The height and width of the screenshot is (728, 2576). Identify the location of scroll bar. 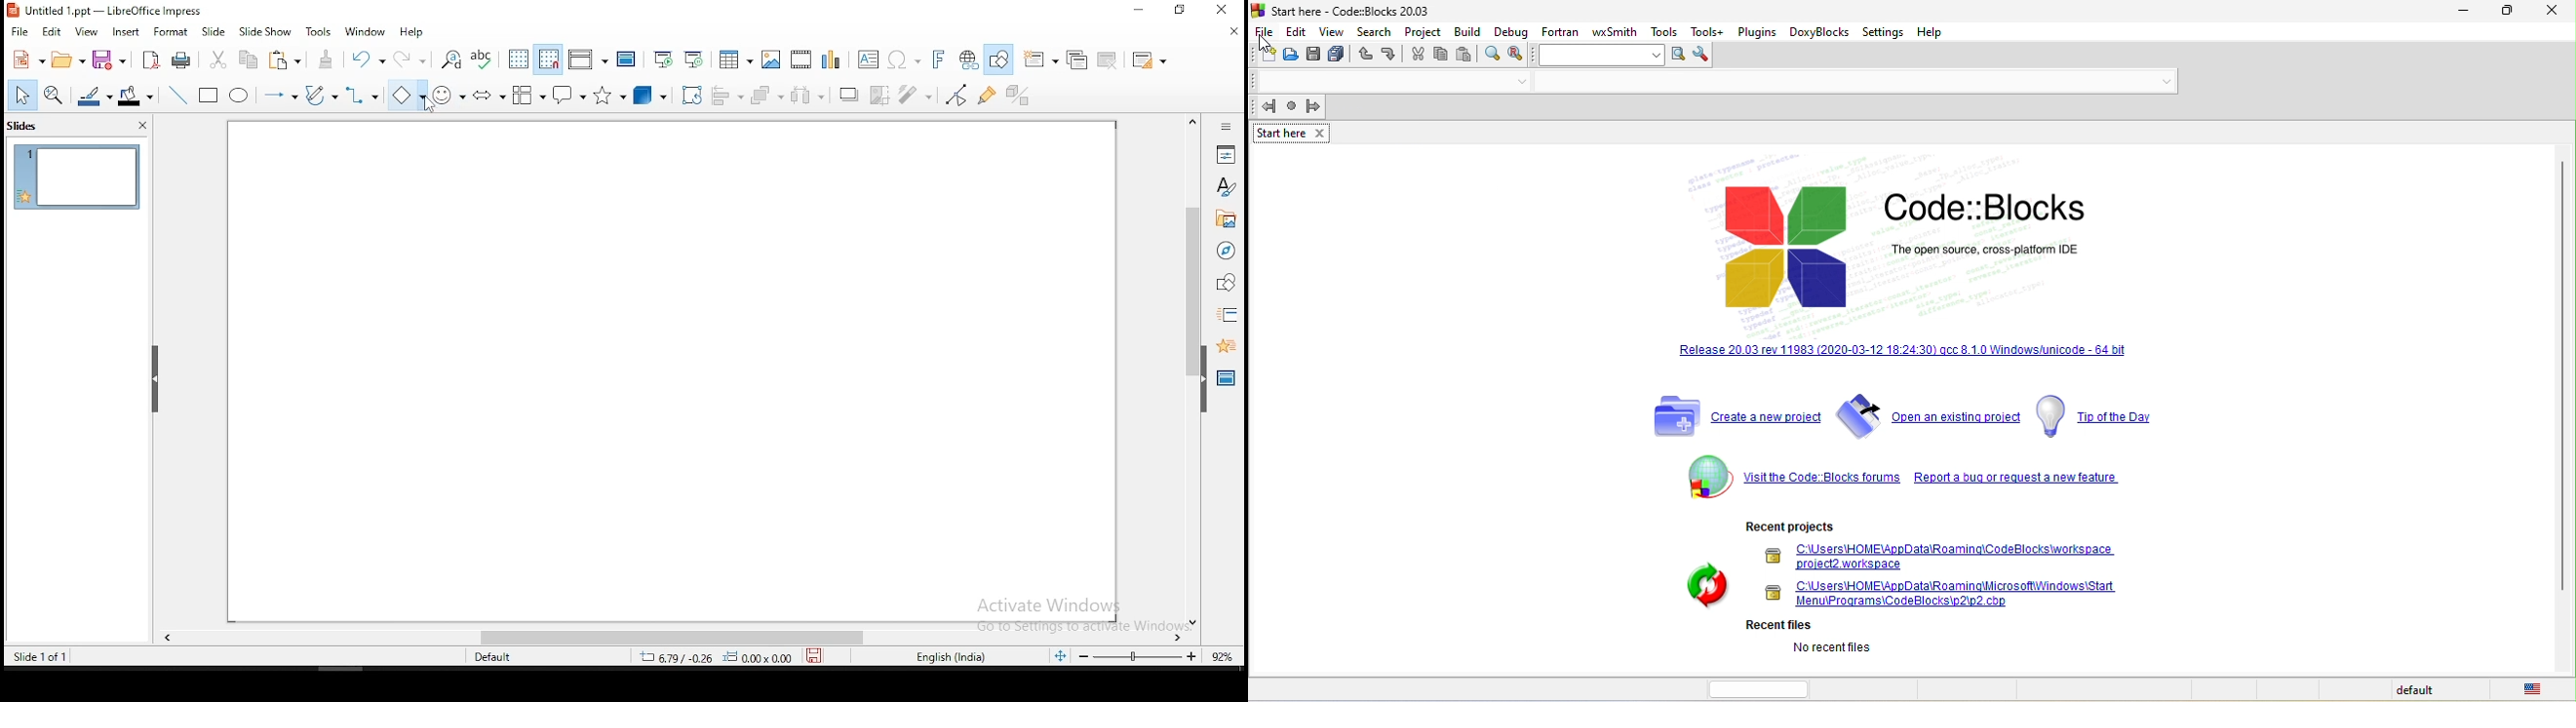
(1189, 370).